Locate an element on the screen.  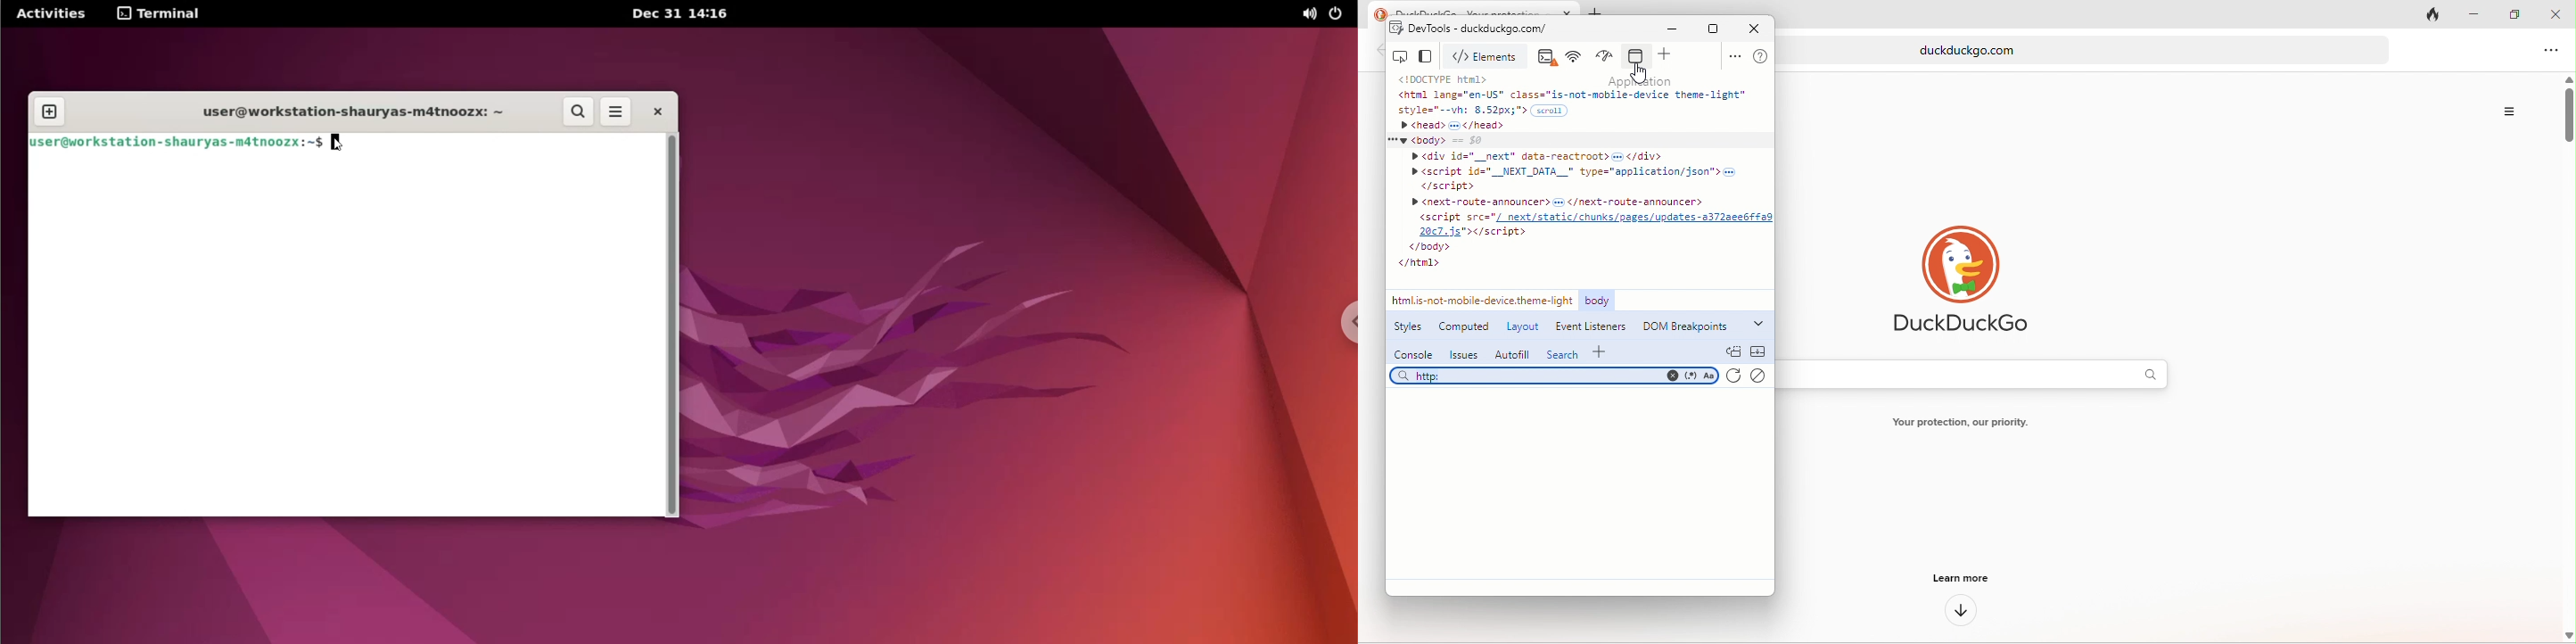
console is located at coordinates (1411, 356).